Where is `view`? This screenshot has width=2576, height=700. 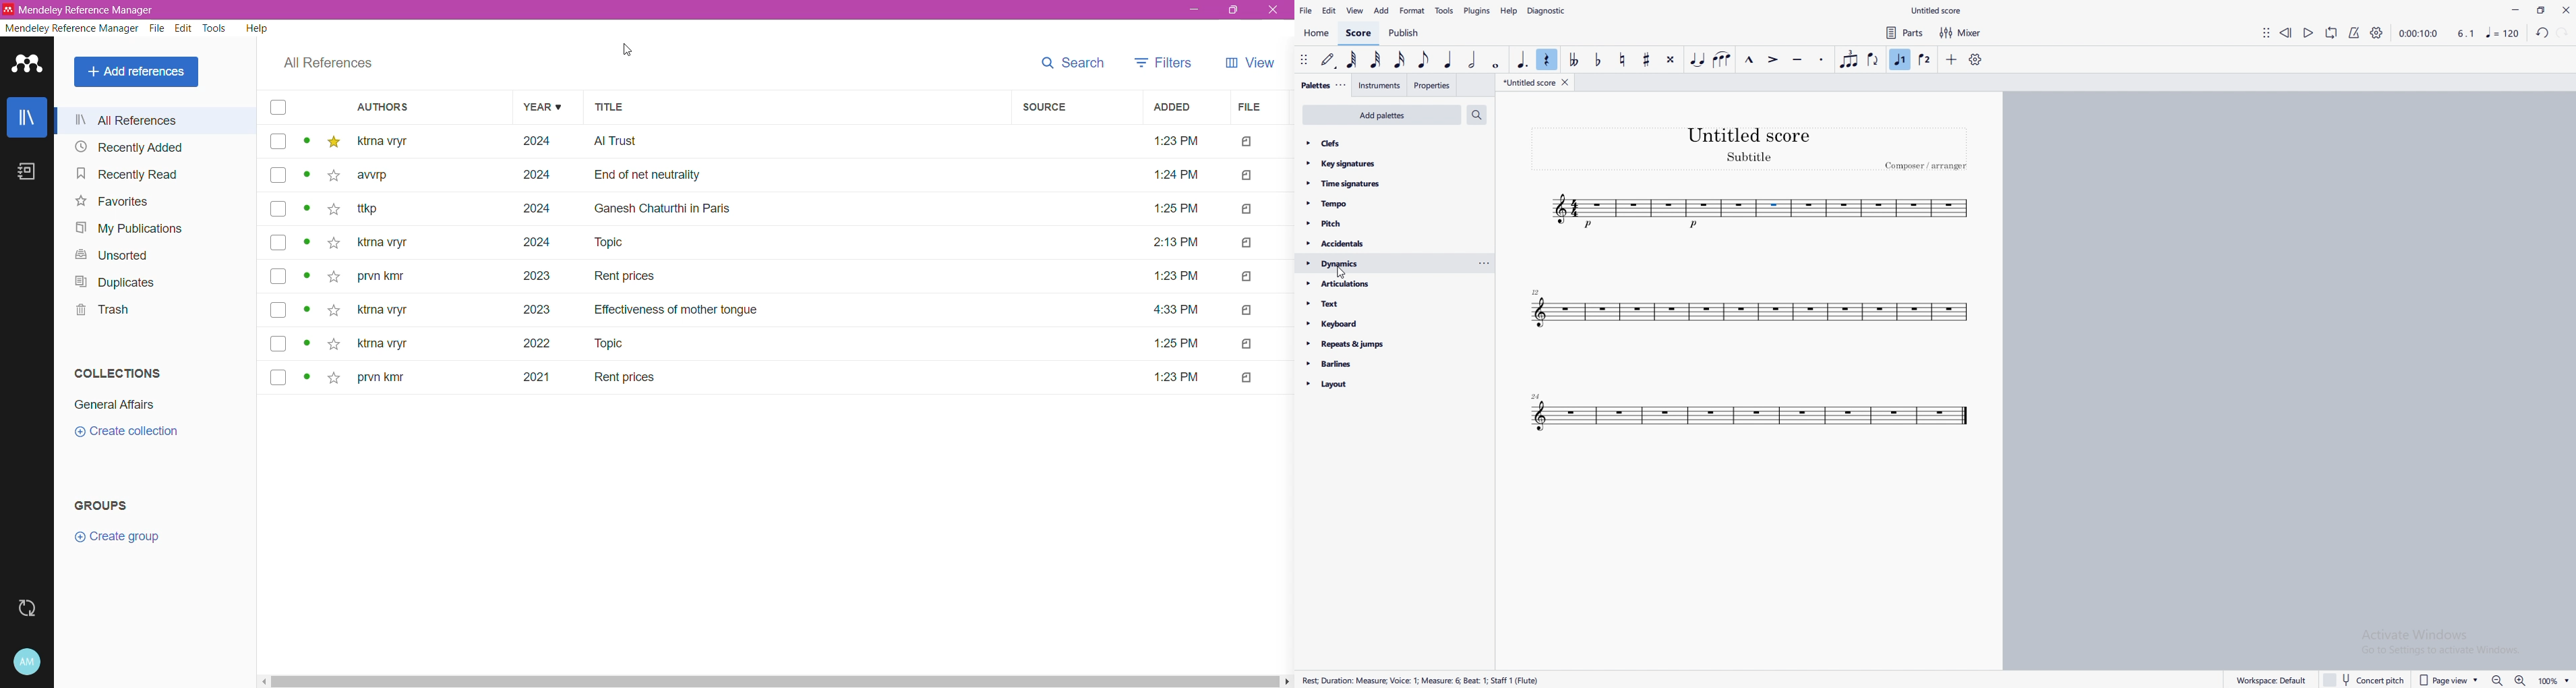
view is located at coordinates (1355, 11).